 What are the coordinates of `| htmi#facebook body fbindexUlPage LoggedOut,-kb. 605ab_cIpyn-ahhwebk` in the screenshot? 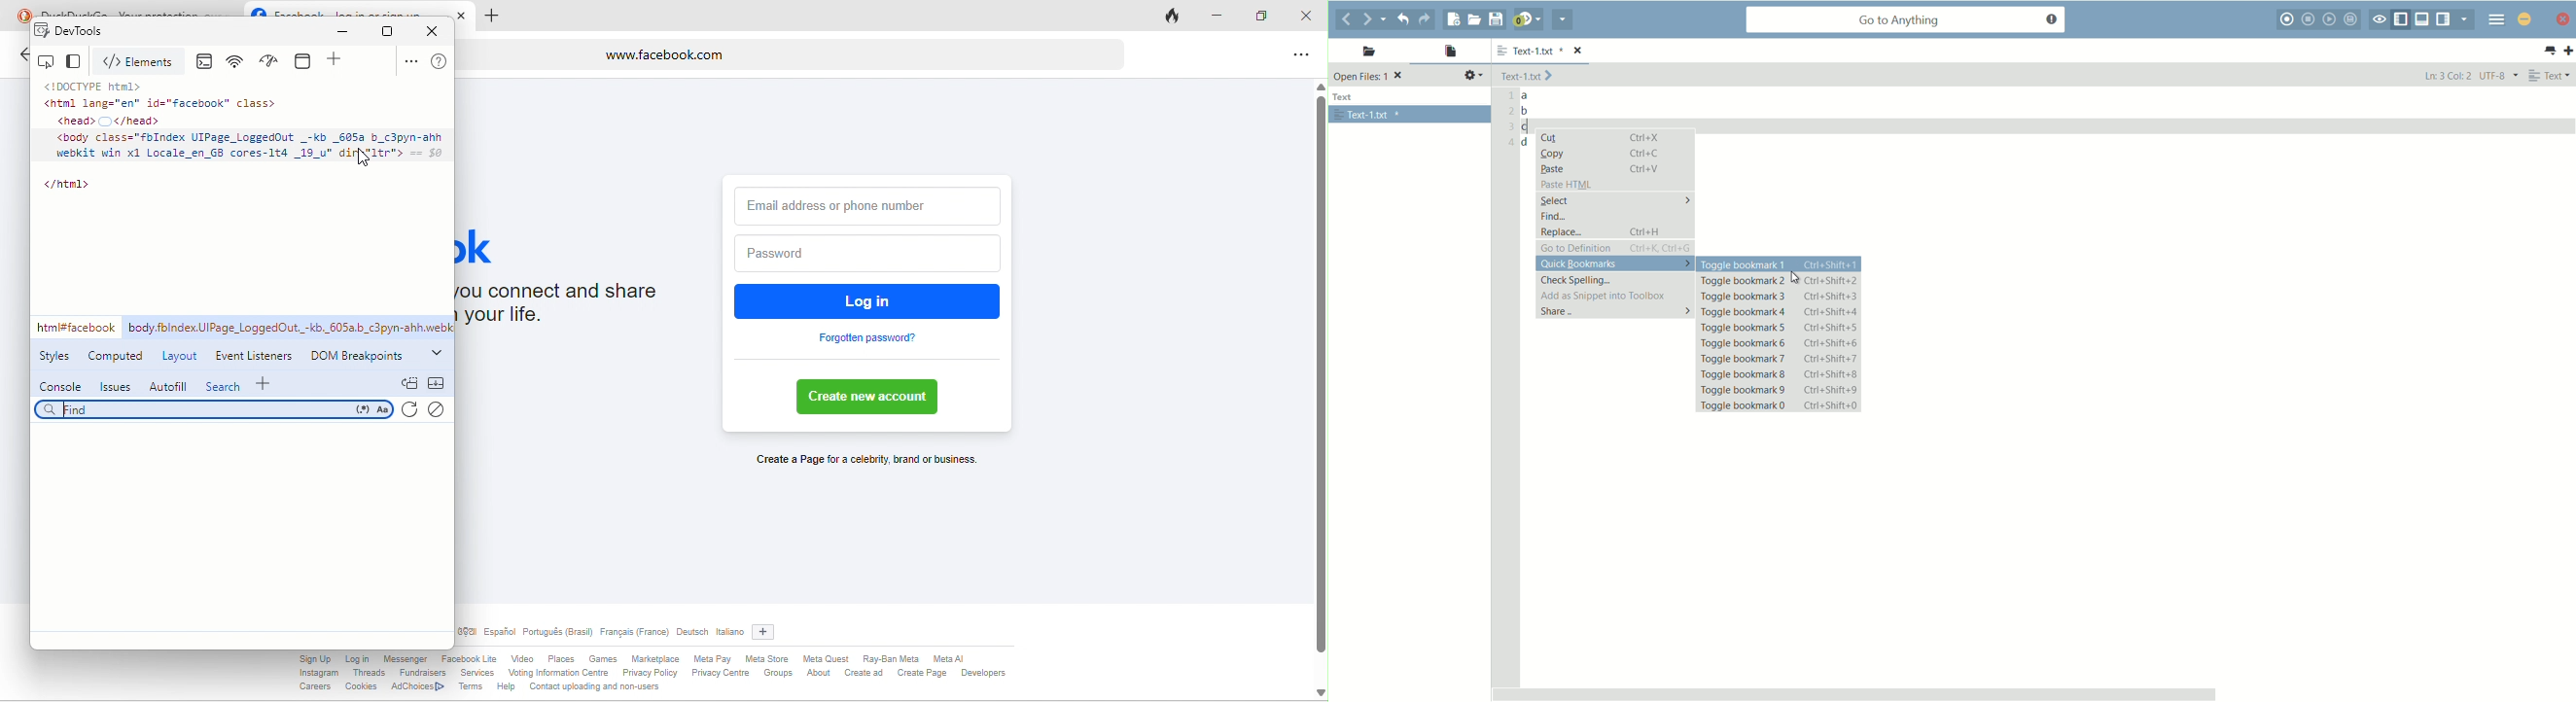 It's located at (244, 328).